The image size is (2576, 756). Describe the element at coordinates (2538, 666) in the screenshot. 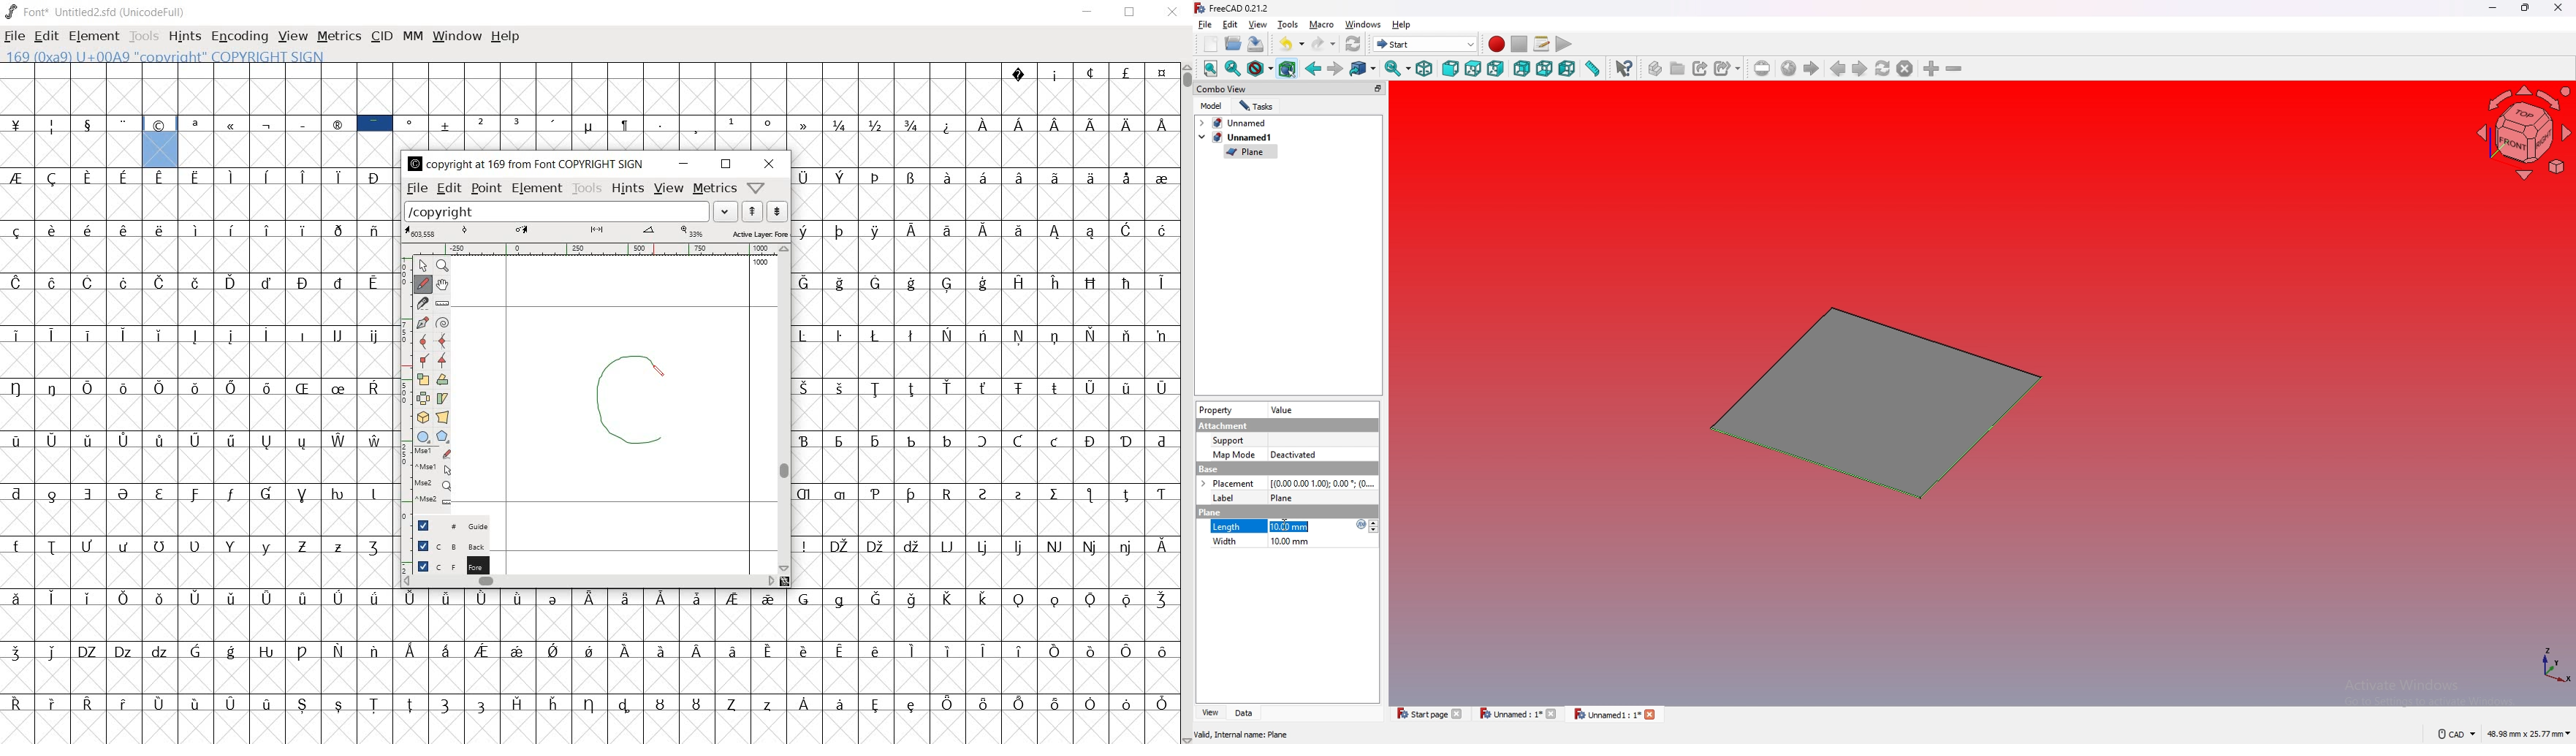

I see `xyz coordinates` at that location.